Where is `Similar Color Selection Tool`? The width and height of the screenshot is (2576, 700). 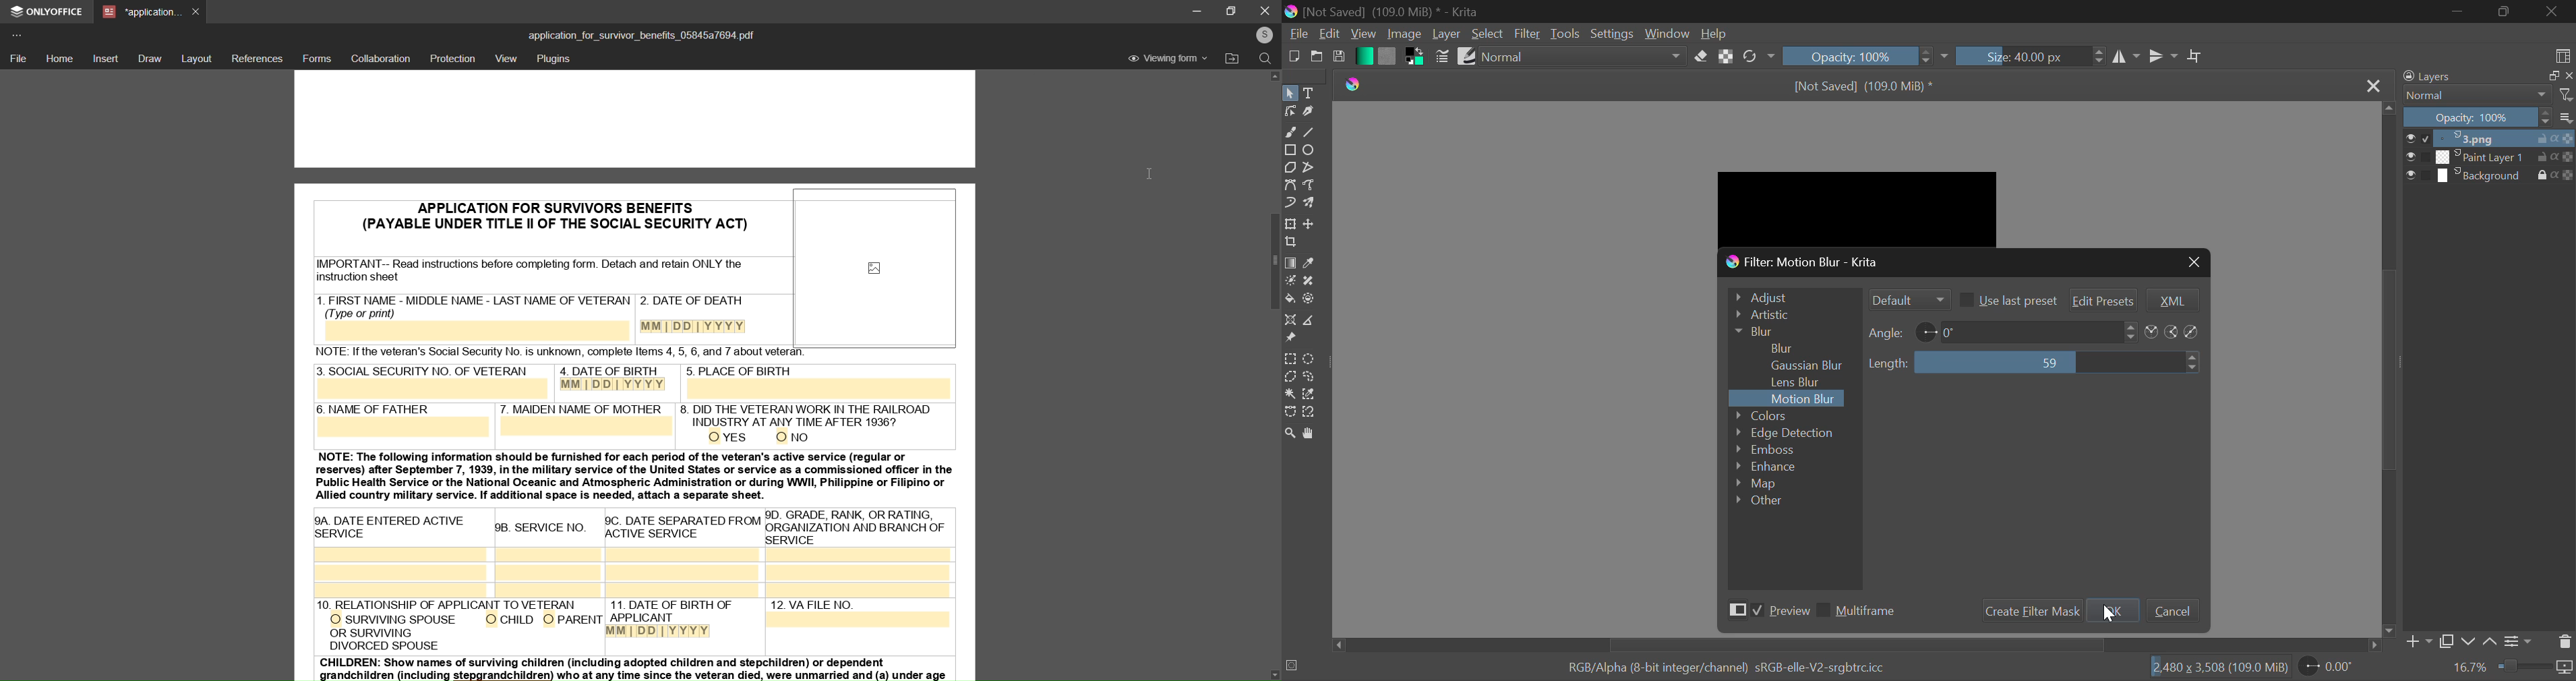
Similar Color Selection Tool is located at coordinates (1314, 395).